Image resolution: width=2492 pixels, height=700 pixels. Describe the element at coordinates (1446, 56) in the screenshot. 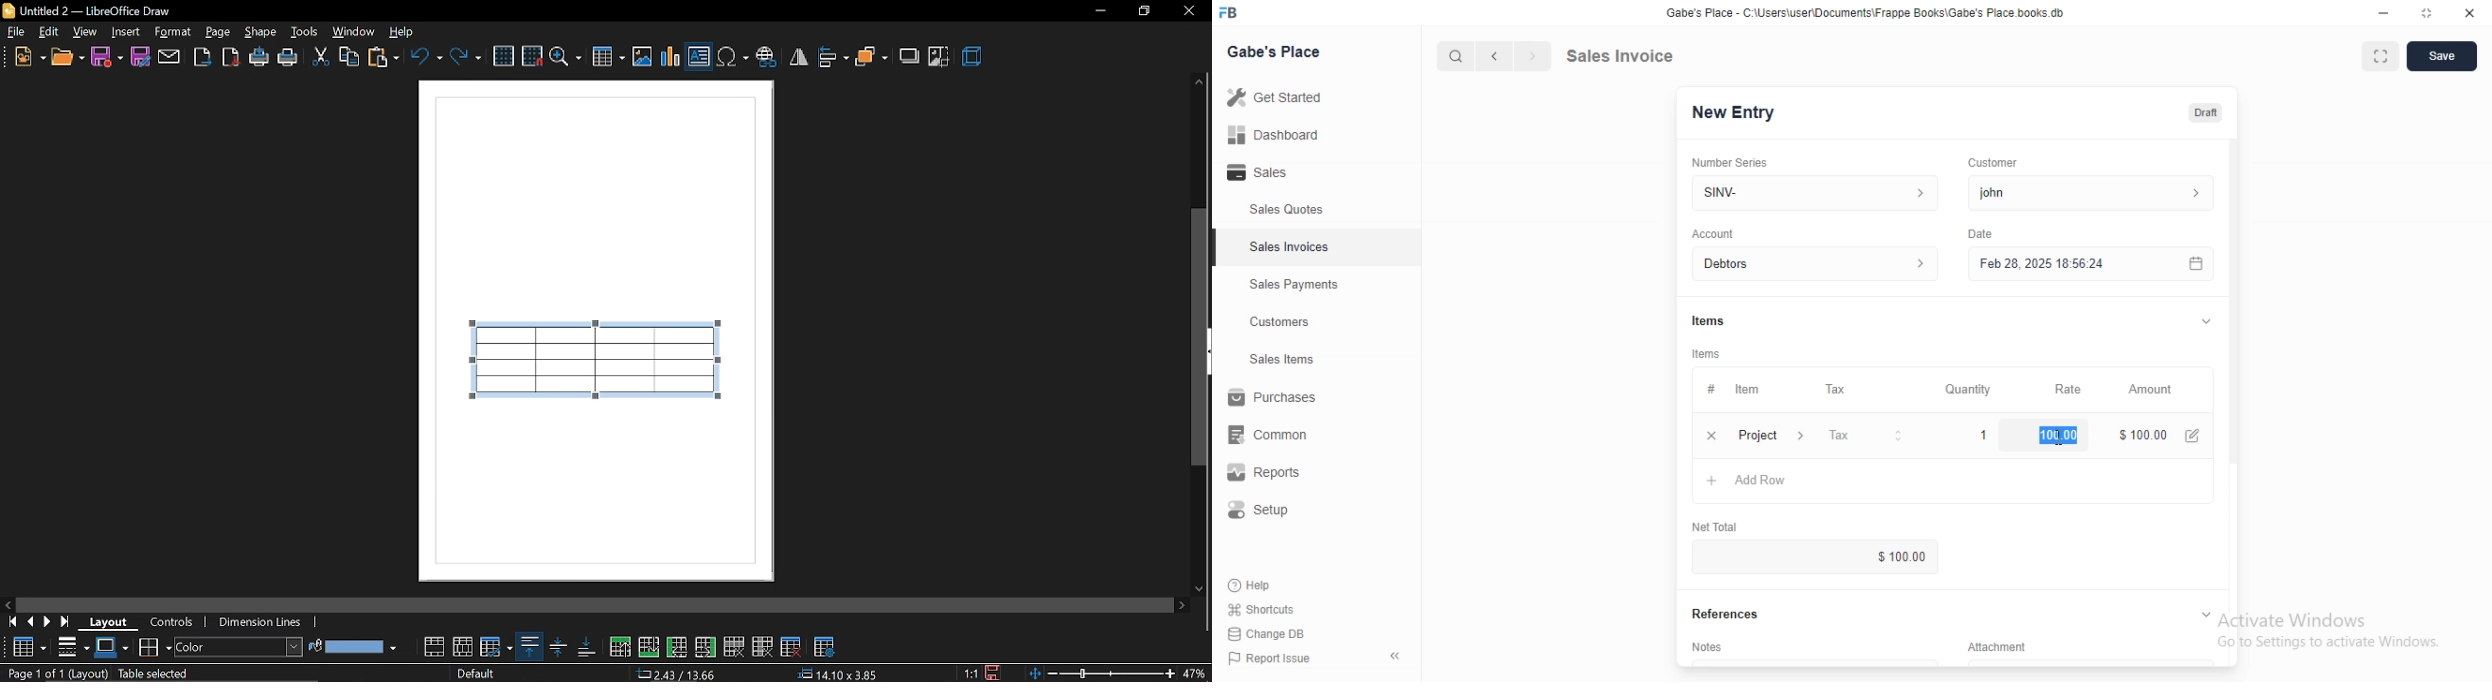

I see `cursor` at that location.